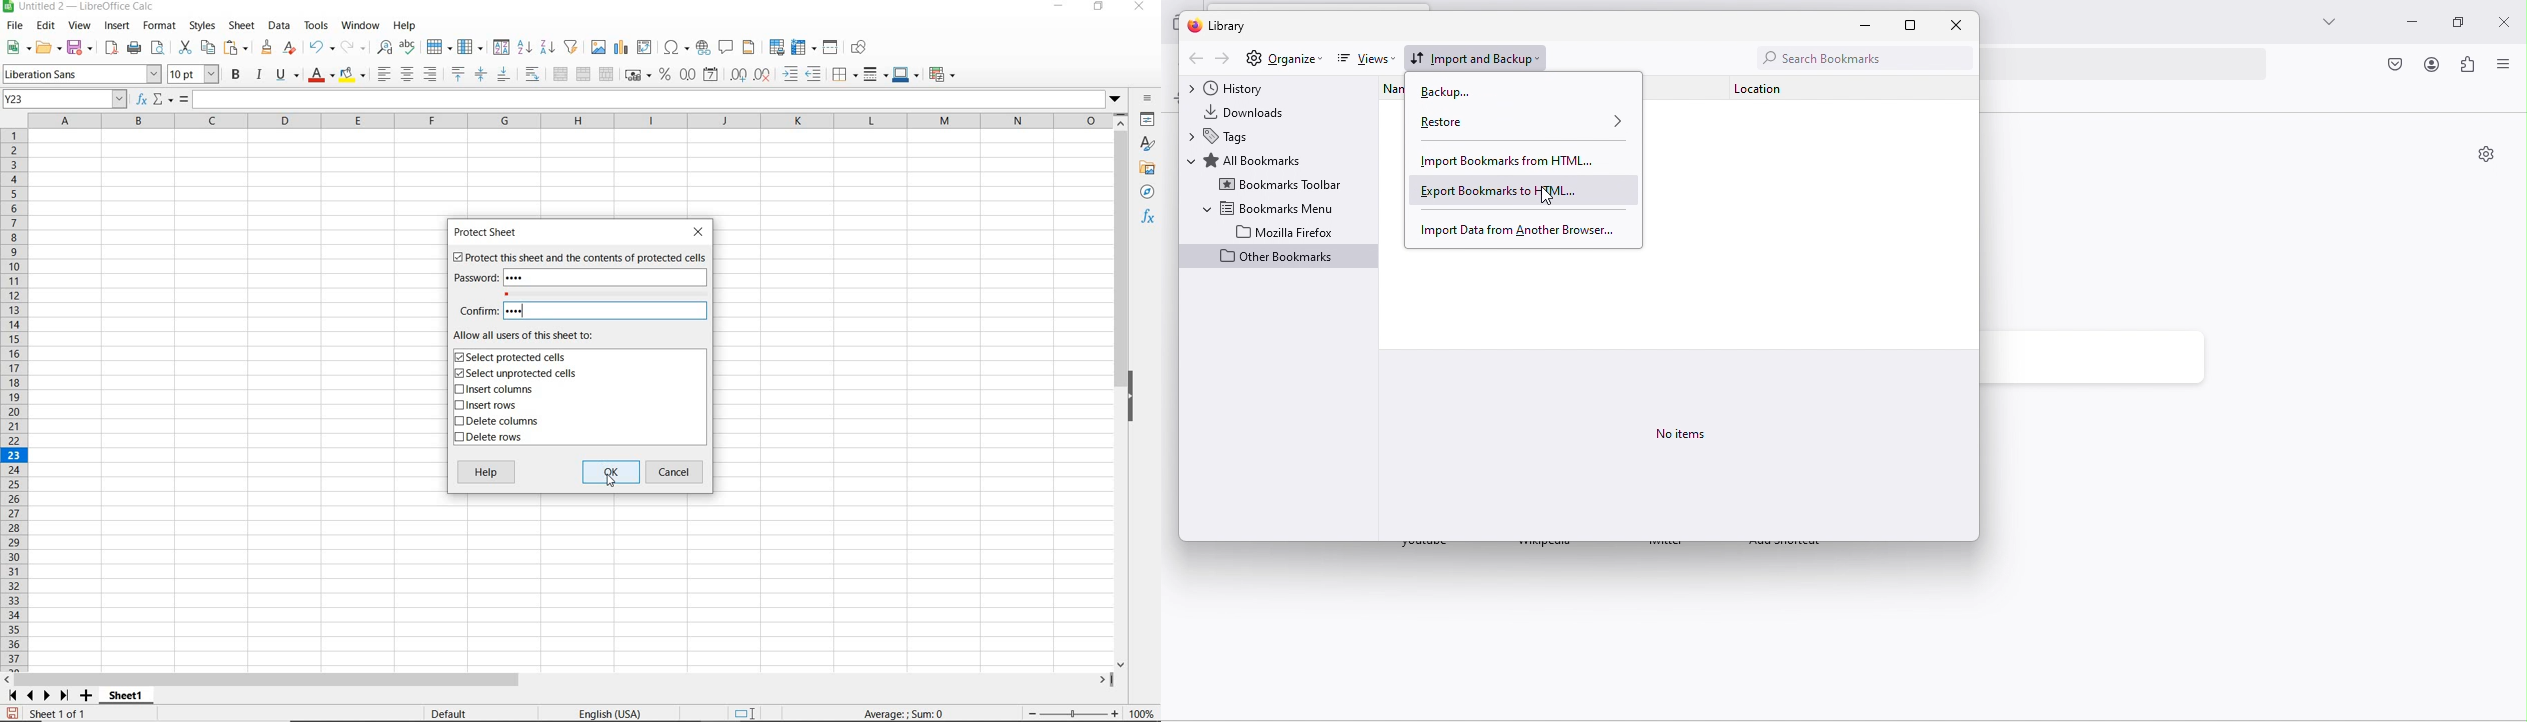  Describe the element at coordinates (241, 27) in the screenshot. I see `SHEET` at that location.